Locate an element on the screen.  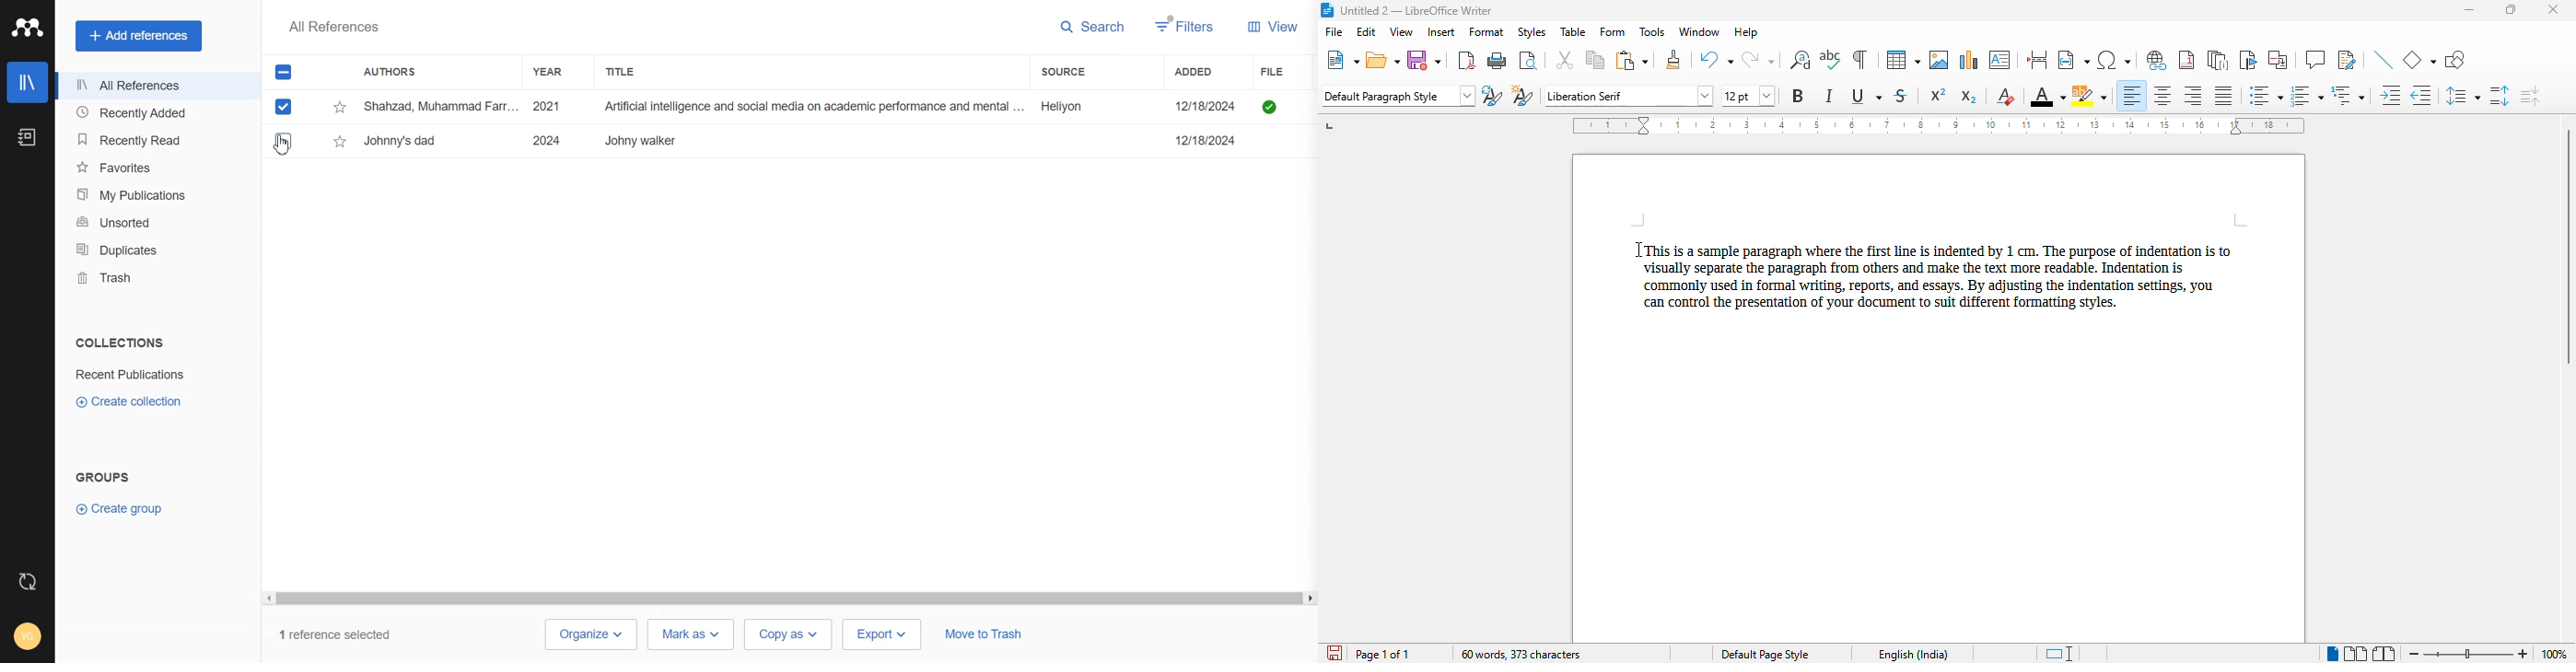
title is located at coordinates (1416, 10).